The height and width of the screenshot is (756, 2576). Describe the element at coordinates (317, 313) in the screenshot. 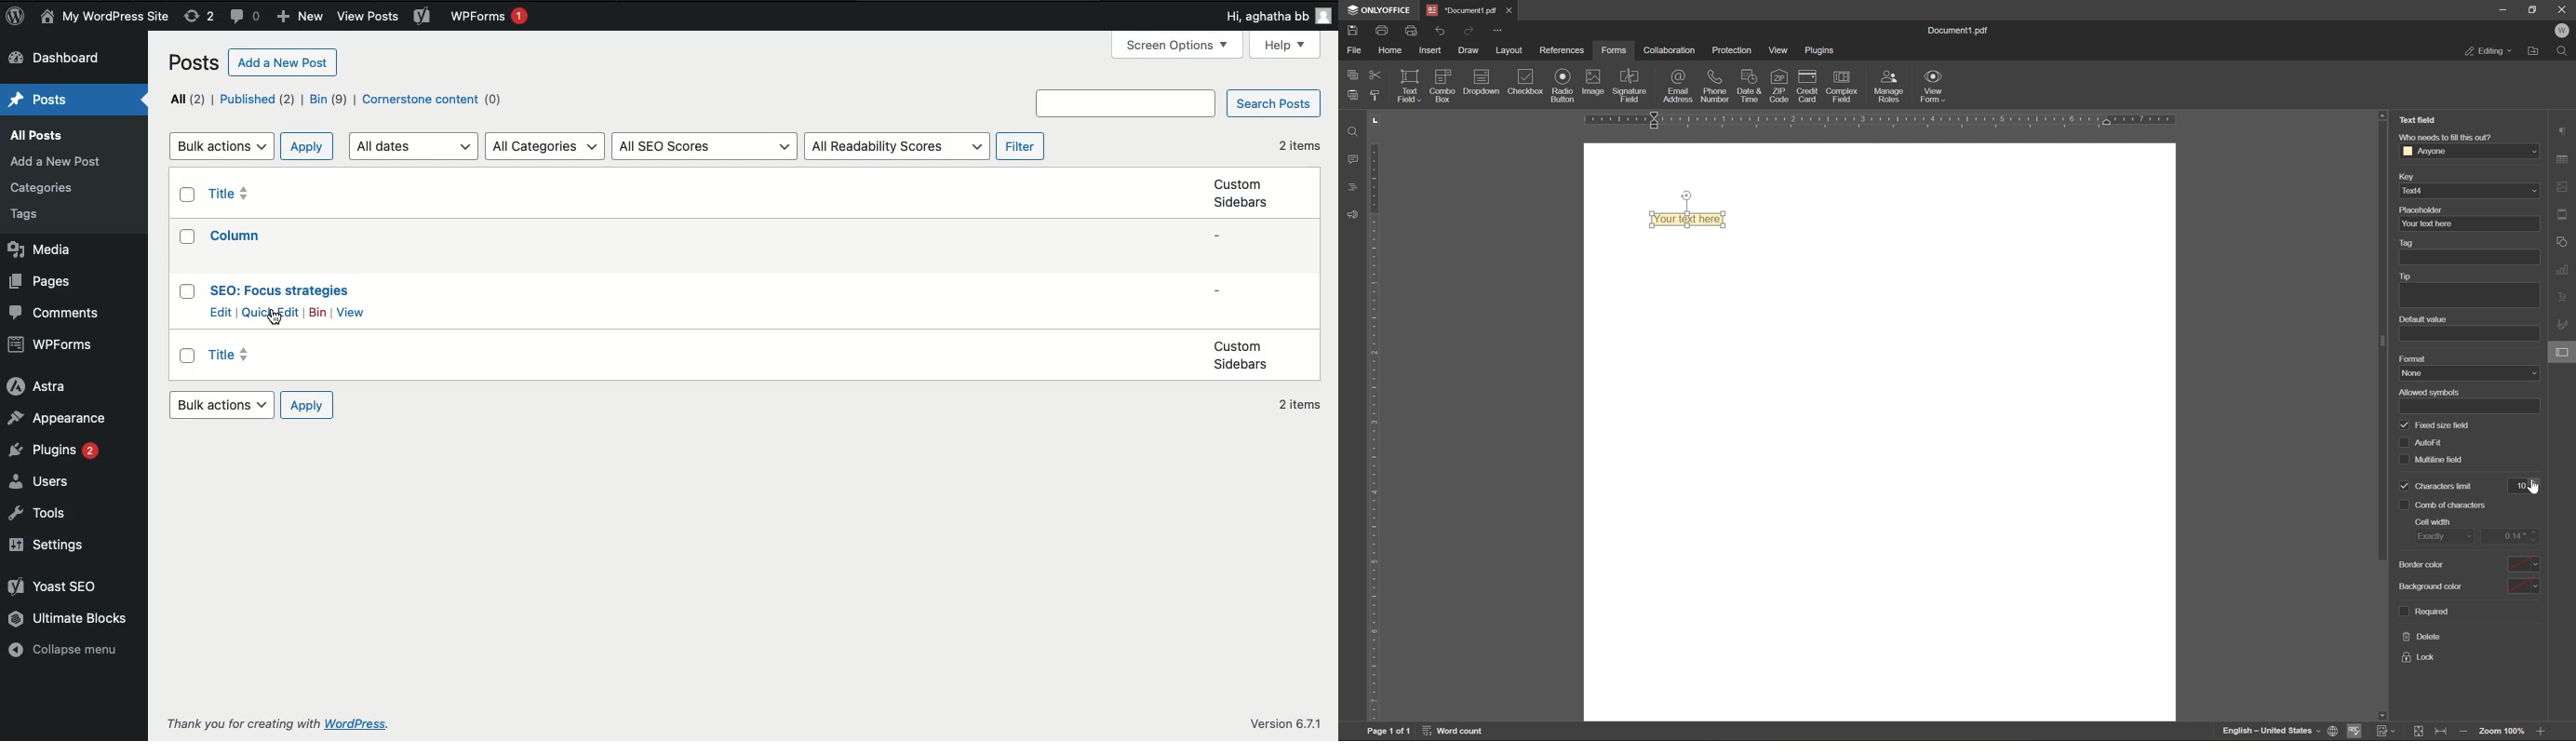

I see `Bin` at that location.